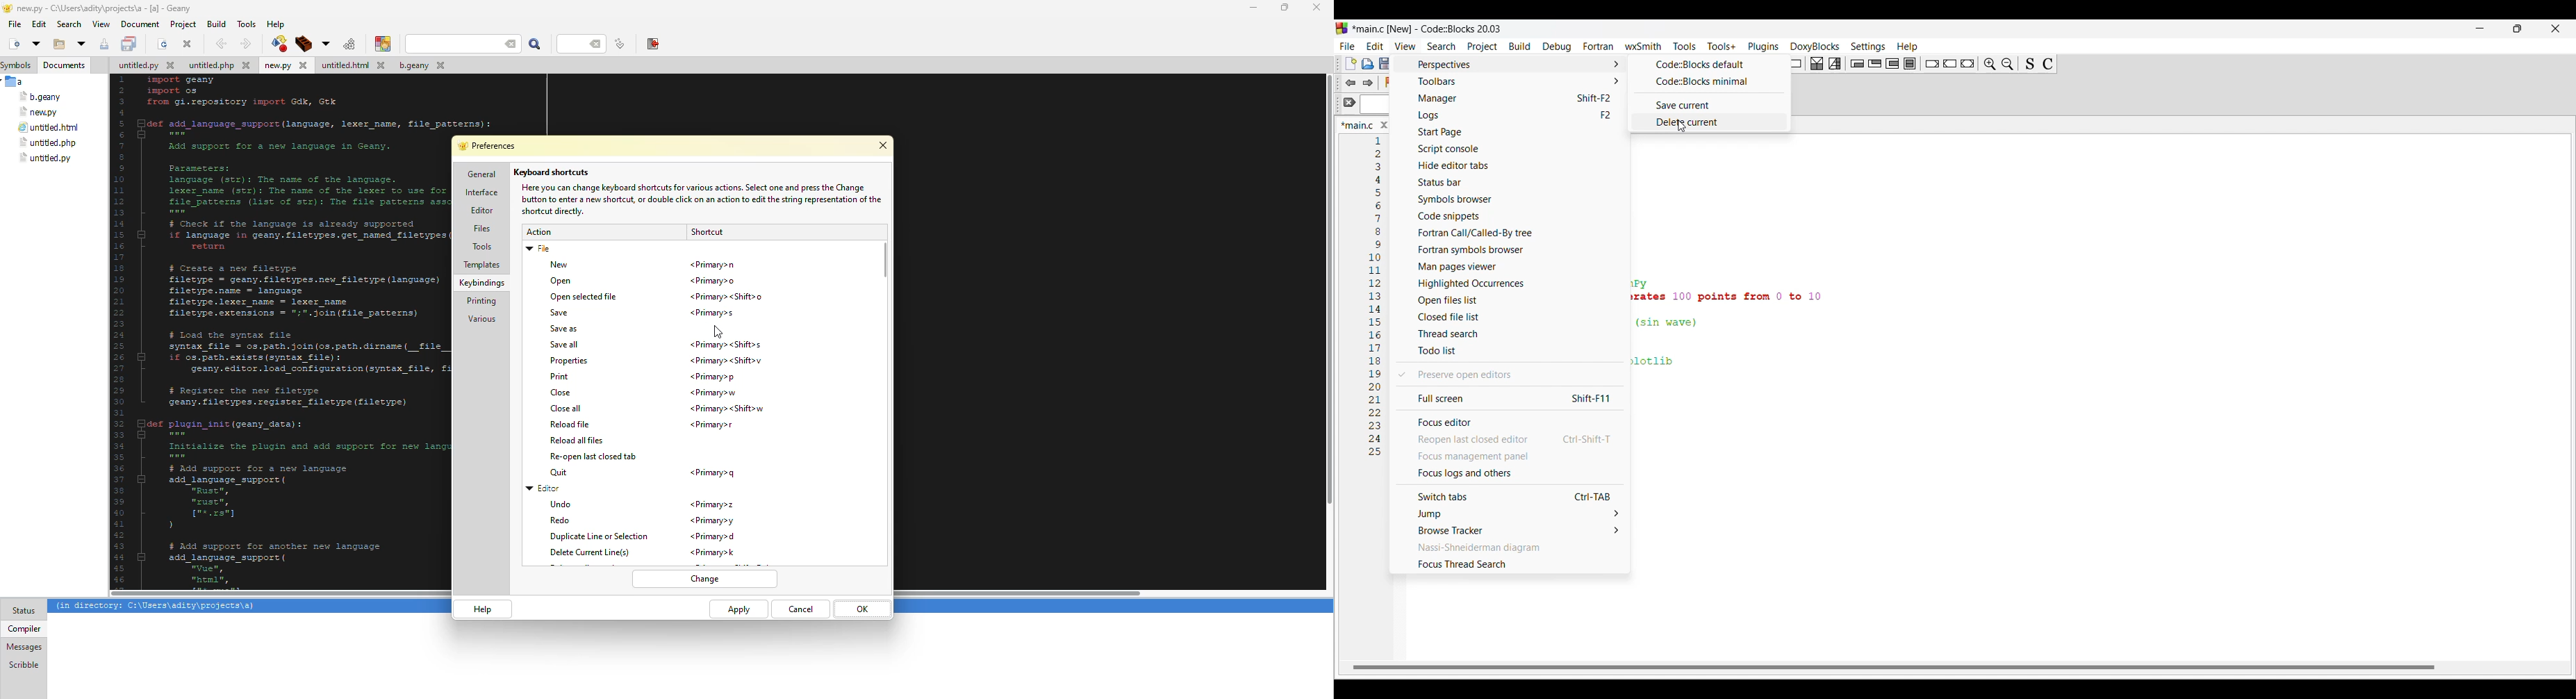  Describe the element at coordinates (1513, 99) in the screenshot. I see `Manager` at that location.